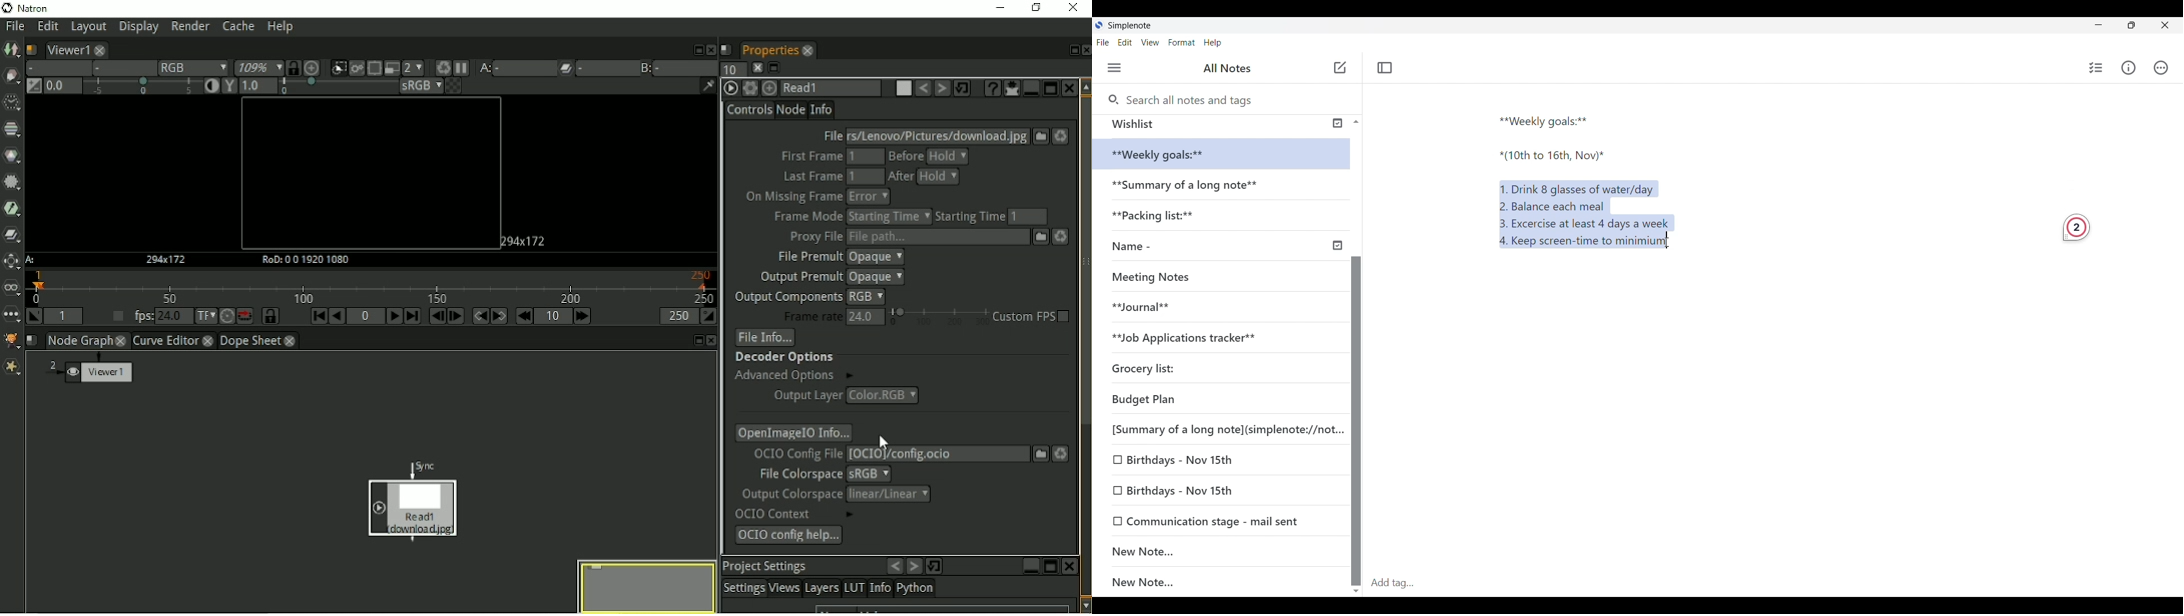 The image size is (2184, 616). What do you see at coordinates (2094, 68) in the screenshot?
I see `Checklist` at bounding box center [2094, 68].